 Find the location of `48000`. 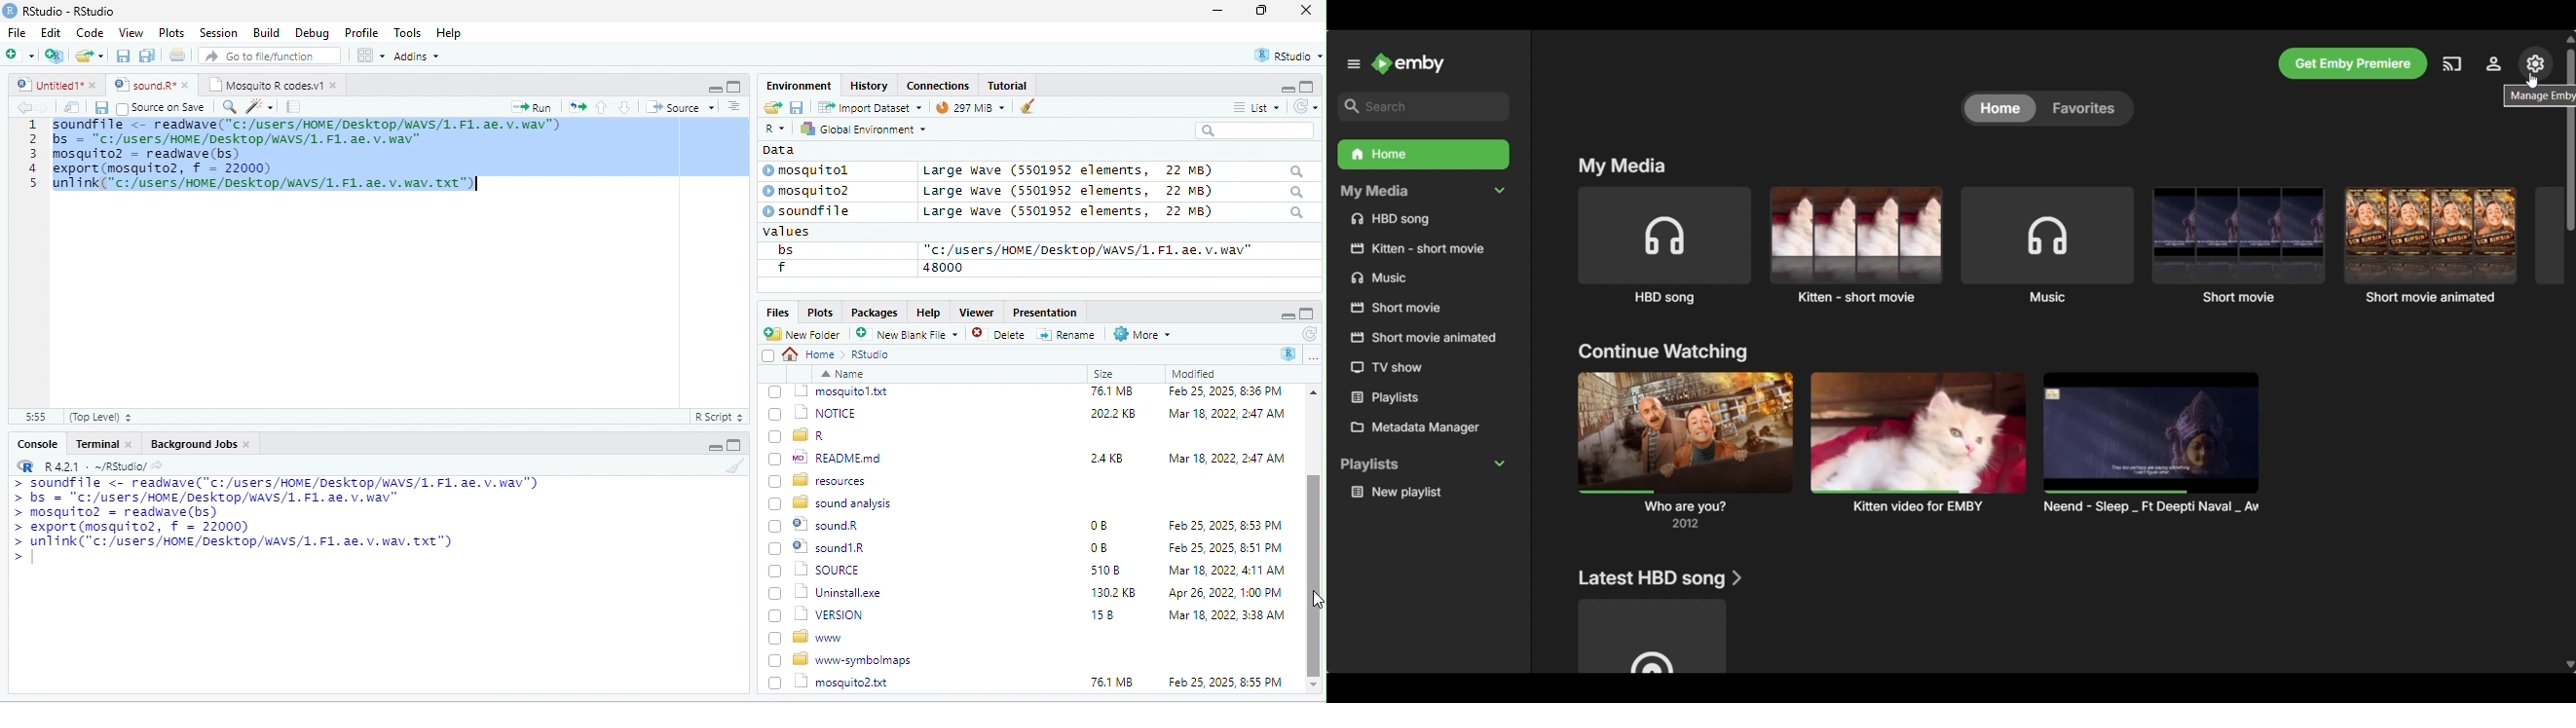

48000 is located at coordinates (944, 267).